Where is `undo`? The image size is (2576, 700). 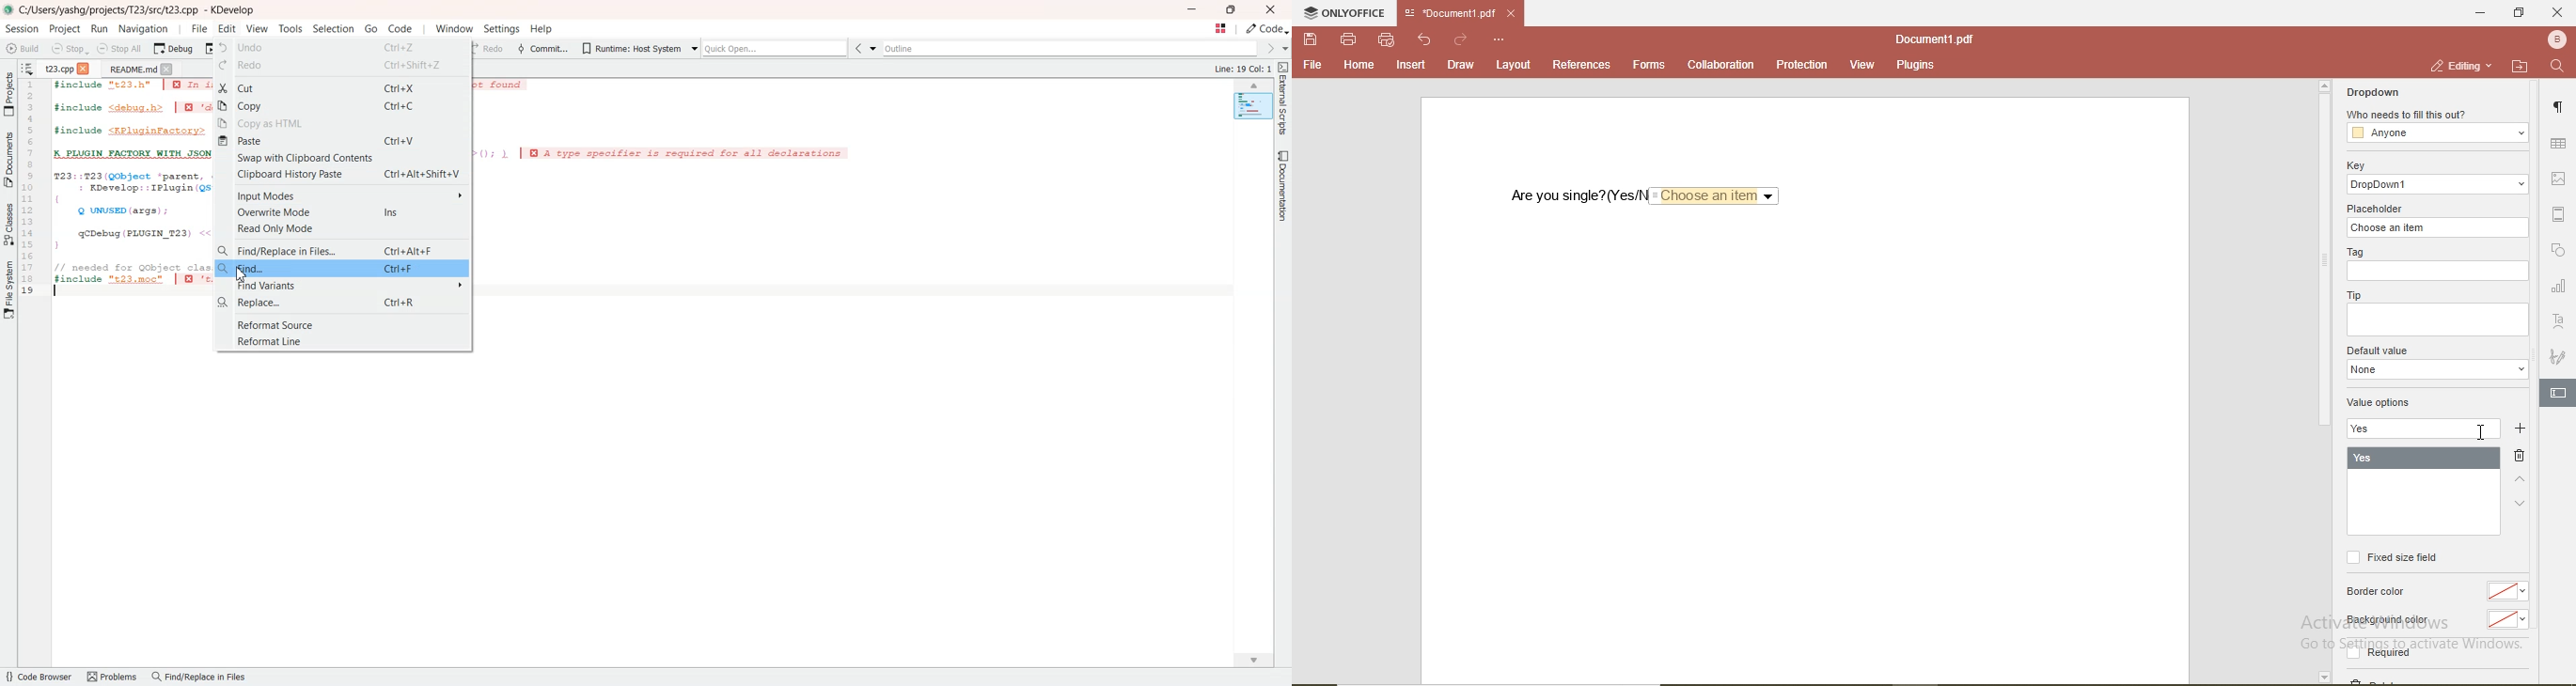
undo is located at coordinates (1425, 40).